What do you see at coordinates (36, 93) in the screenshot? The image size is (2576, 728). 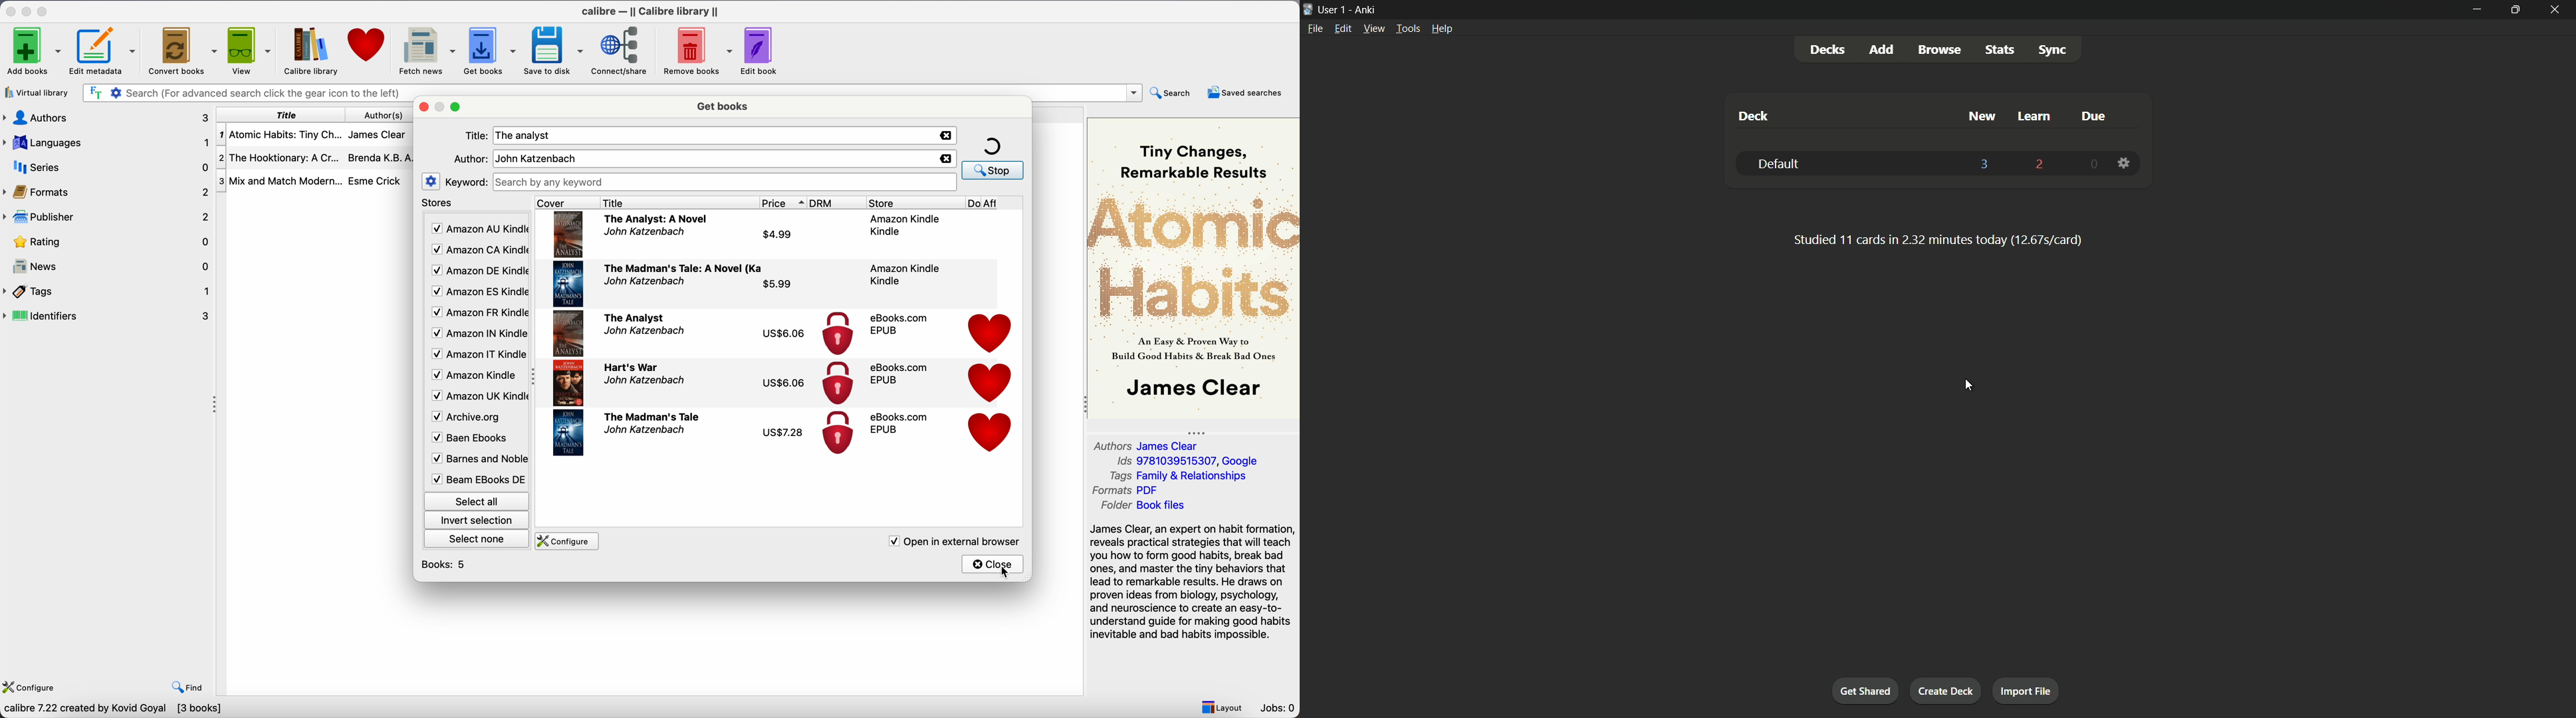 I see `virtual library` at bounding box center [36, 93].